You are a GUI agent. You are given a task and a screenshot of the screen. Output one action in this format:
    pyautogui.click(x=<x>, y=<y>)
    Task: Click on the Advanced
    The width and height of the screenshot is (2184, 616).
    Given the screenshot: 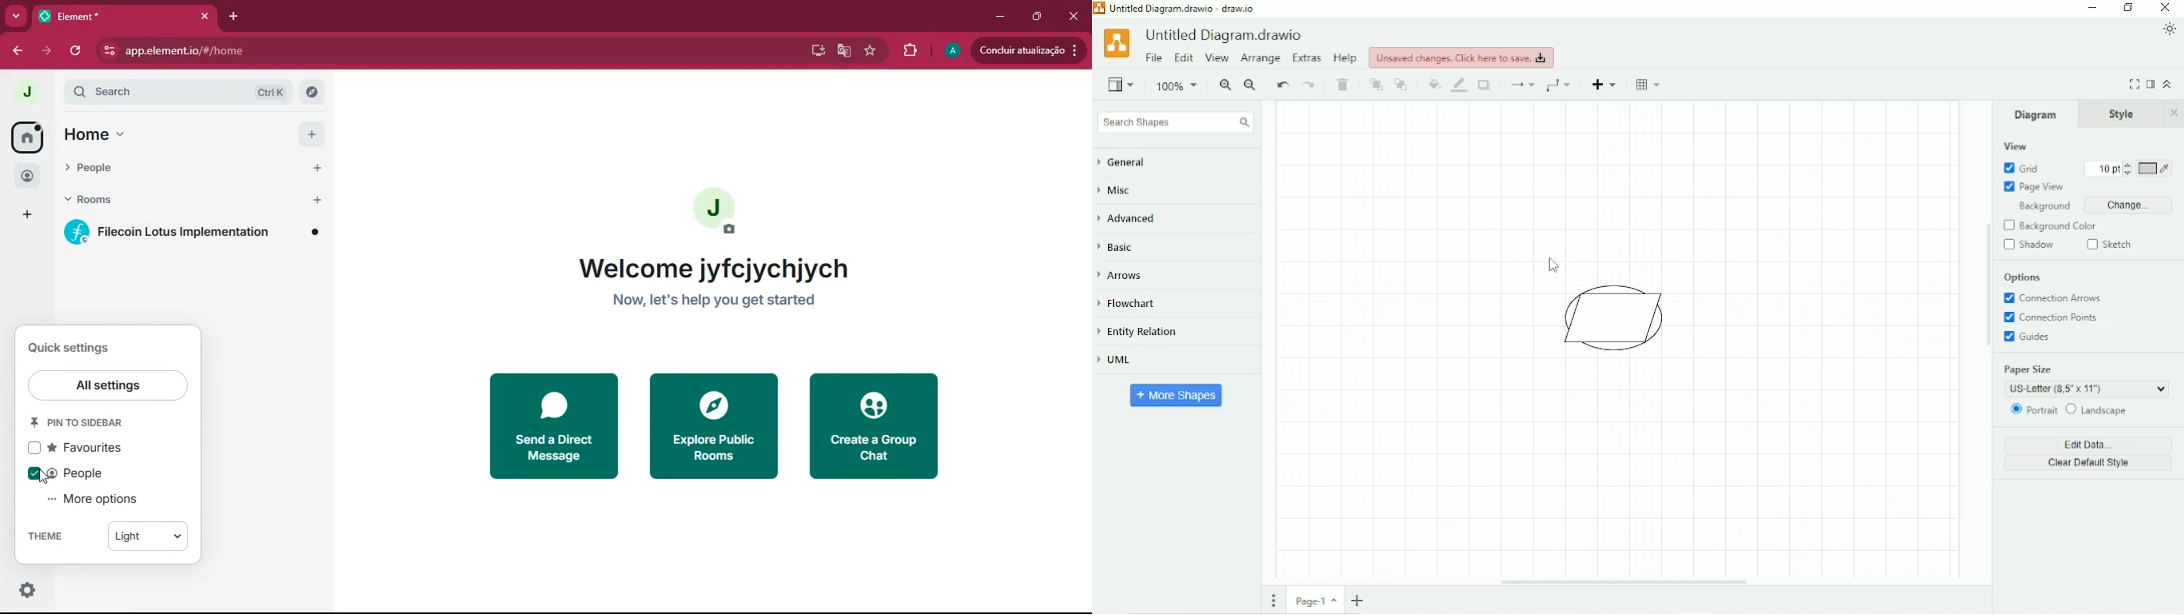 What is the action you would take?
    pyautogui.click(x=1134, y=218)
    